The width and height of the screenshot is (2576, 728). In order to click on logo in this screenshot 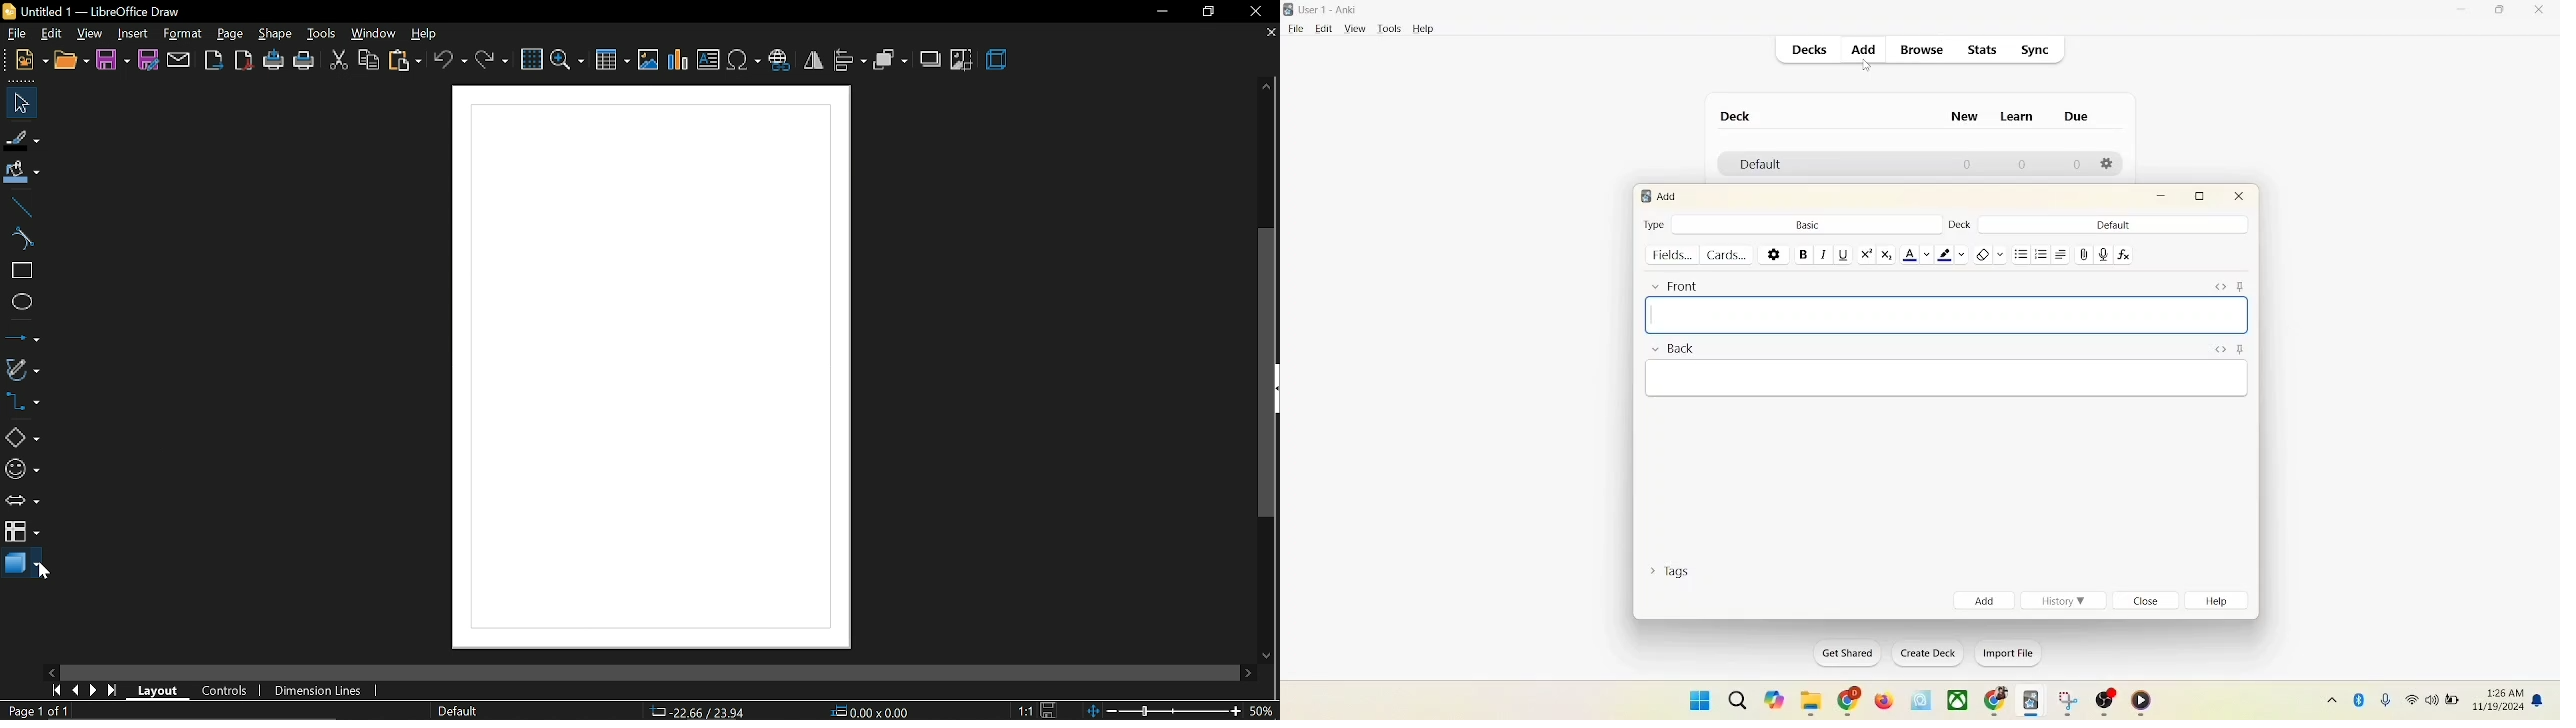, I will do `click(1290, 9)`.